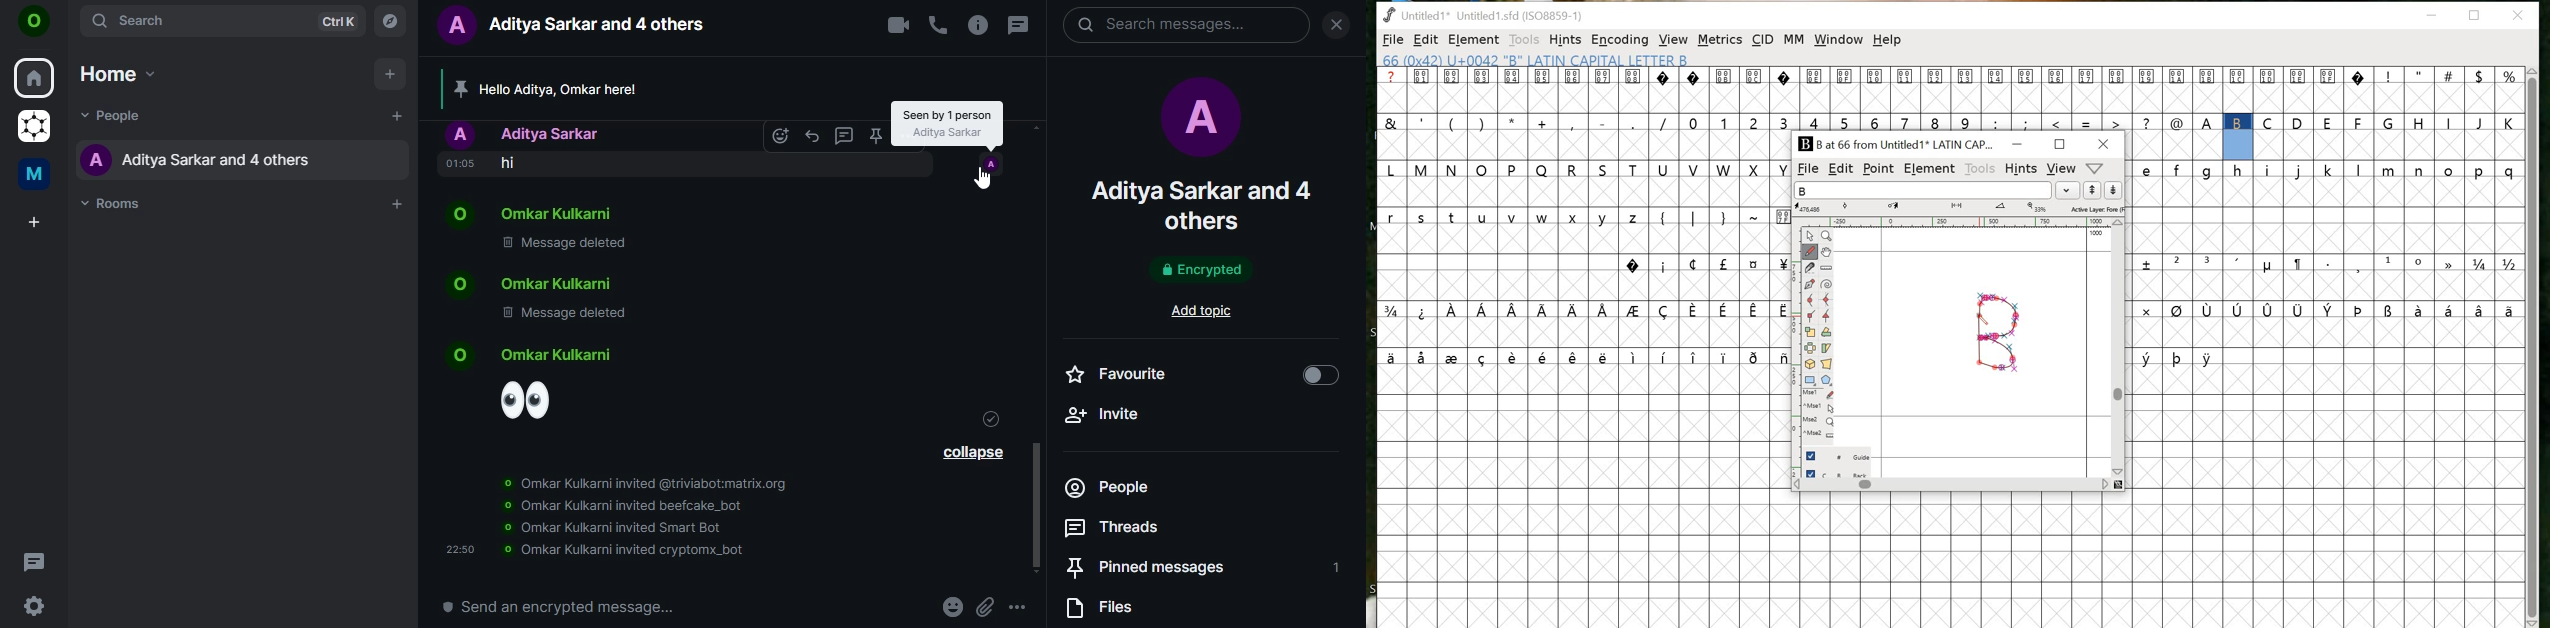  Describe the element at coordinates (1576, 222) in the screenshot. I see `glyphs` at that location.